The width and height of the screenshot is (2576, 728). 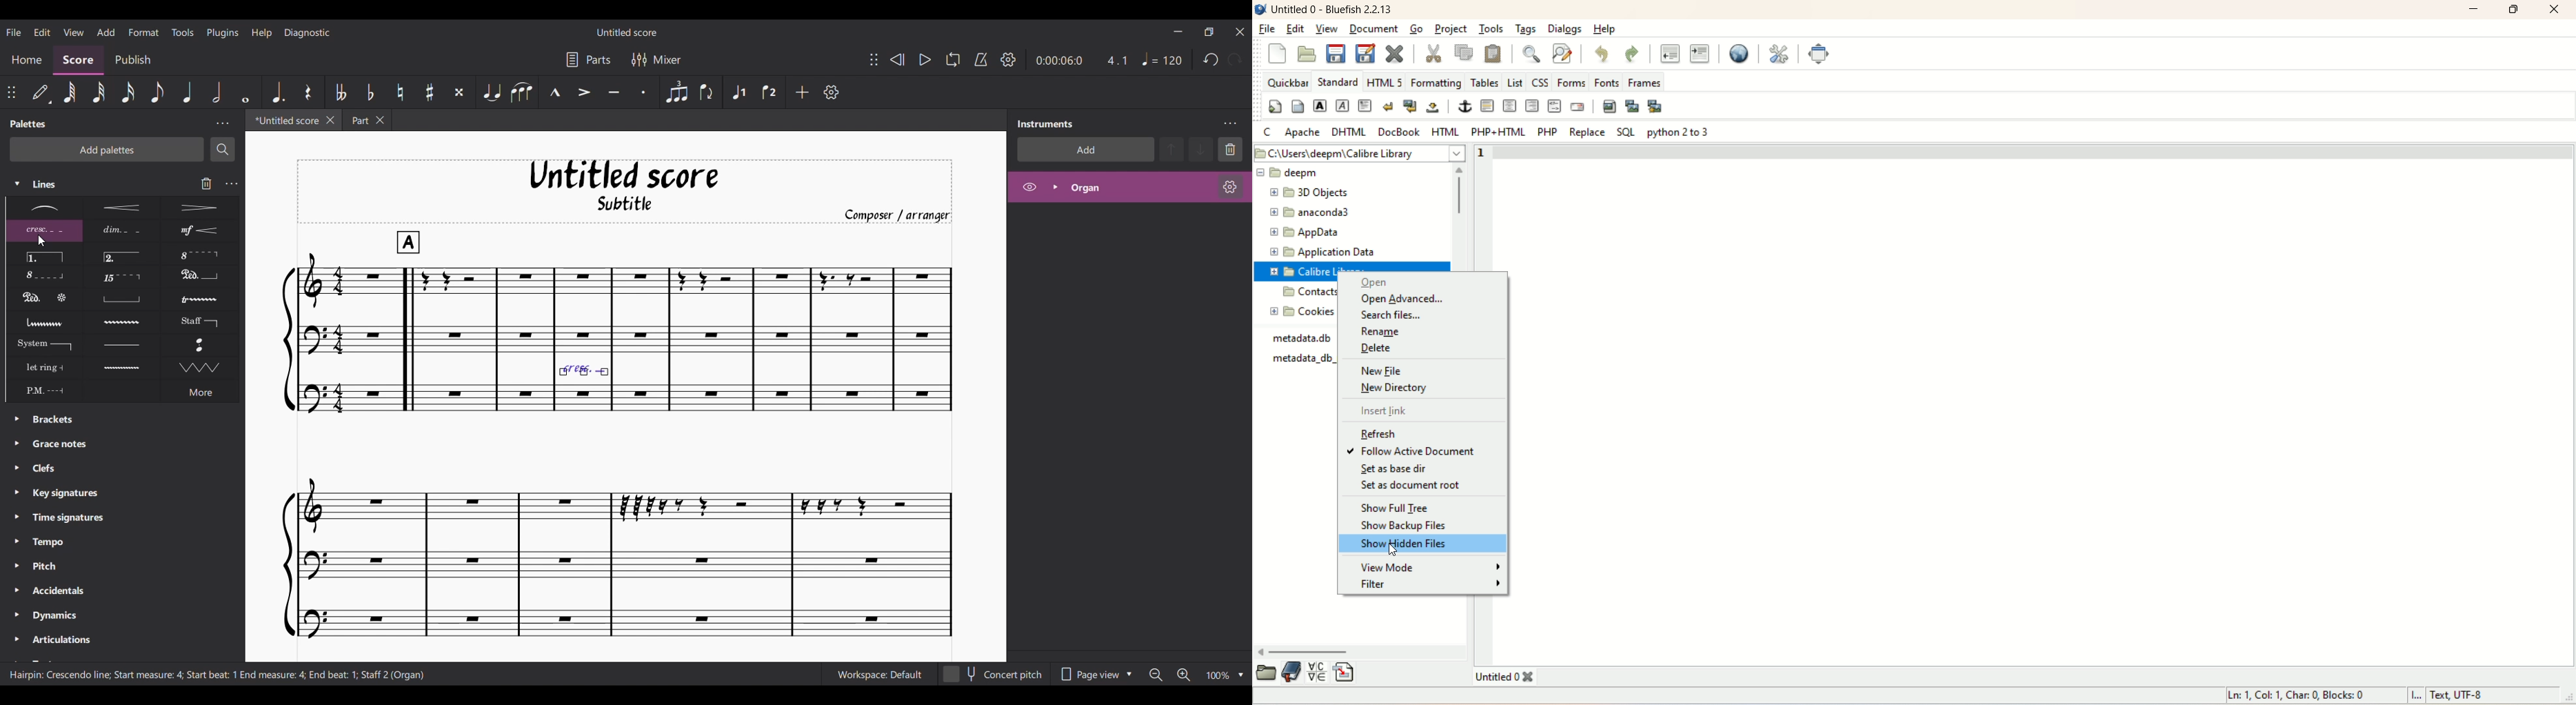 I want to click on Half note, so click(x=217, y=92).